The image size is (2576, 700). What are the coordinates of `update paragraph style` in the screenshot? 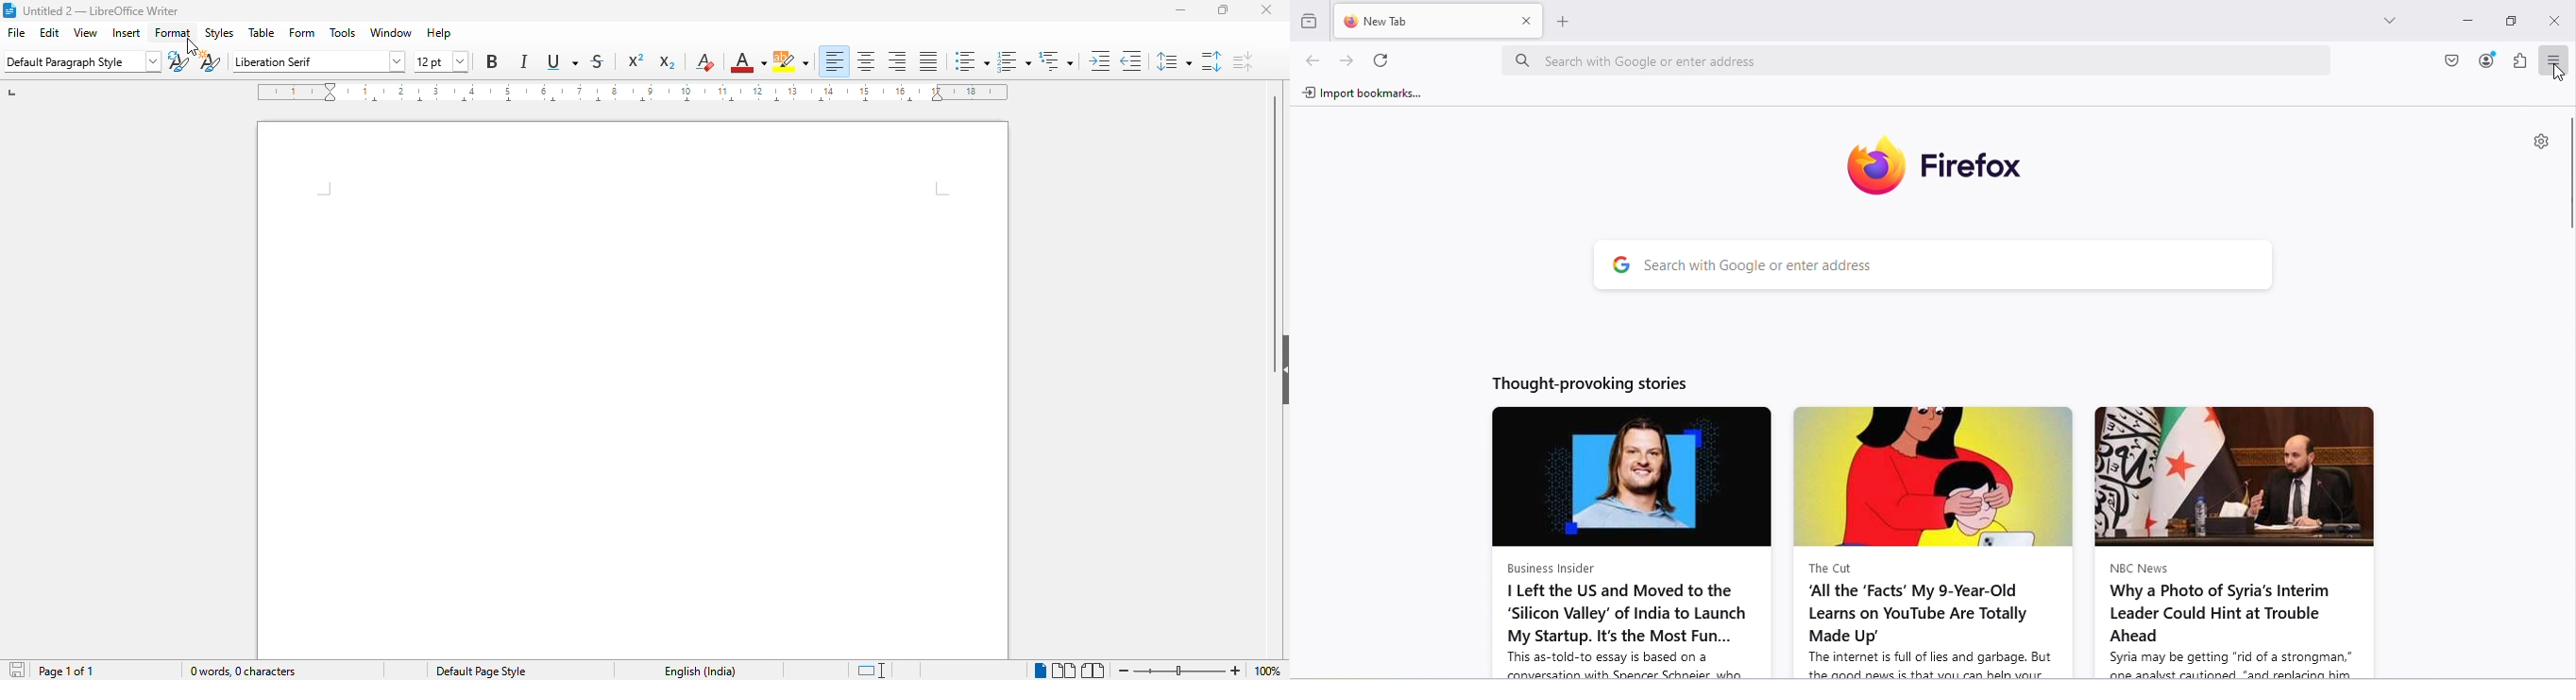 It's located at (178, 62).